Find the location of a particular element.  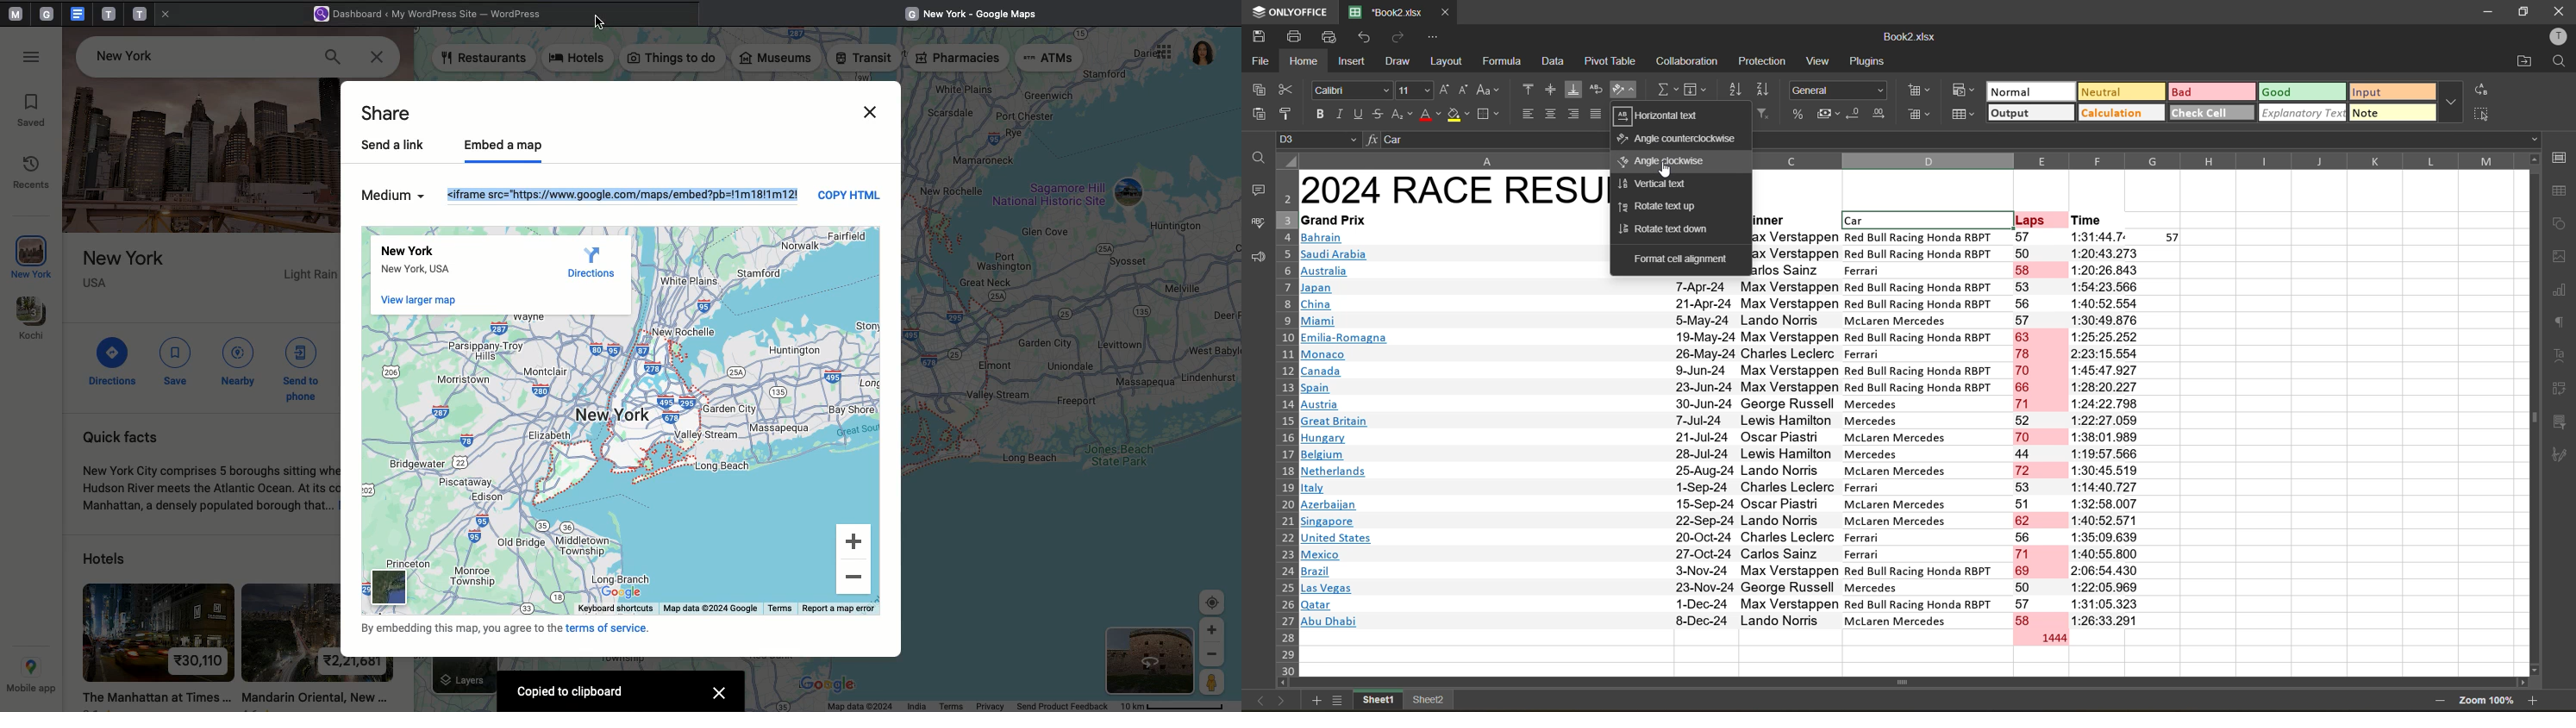

sheets list is located at coordinates (1339, 702).